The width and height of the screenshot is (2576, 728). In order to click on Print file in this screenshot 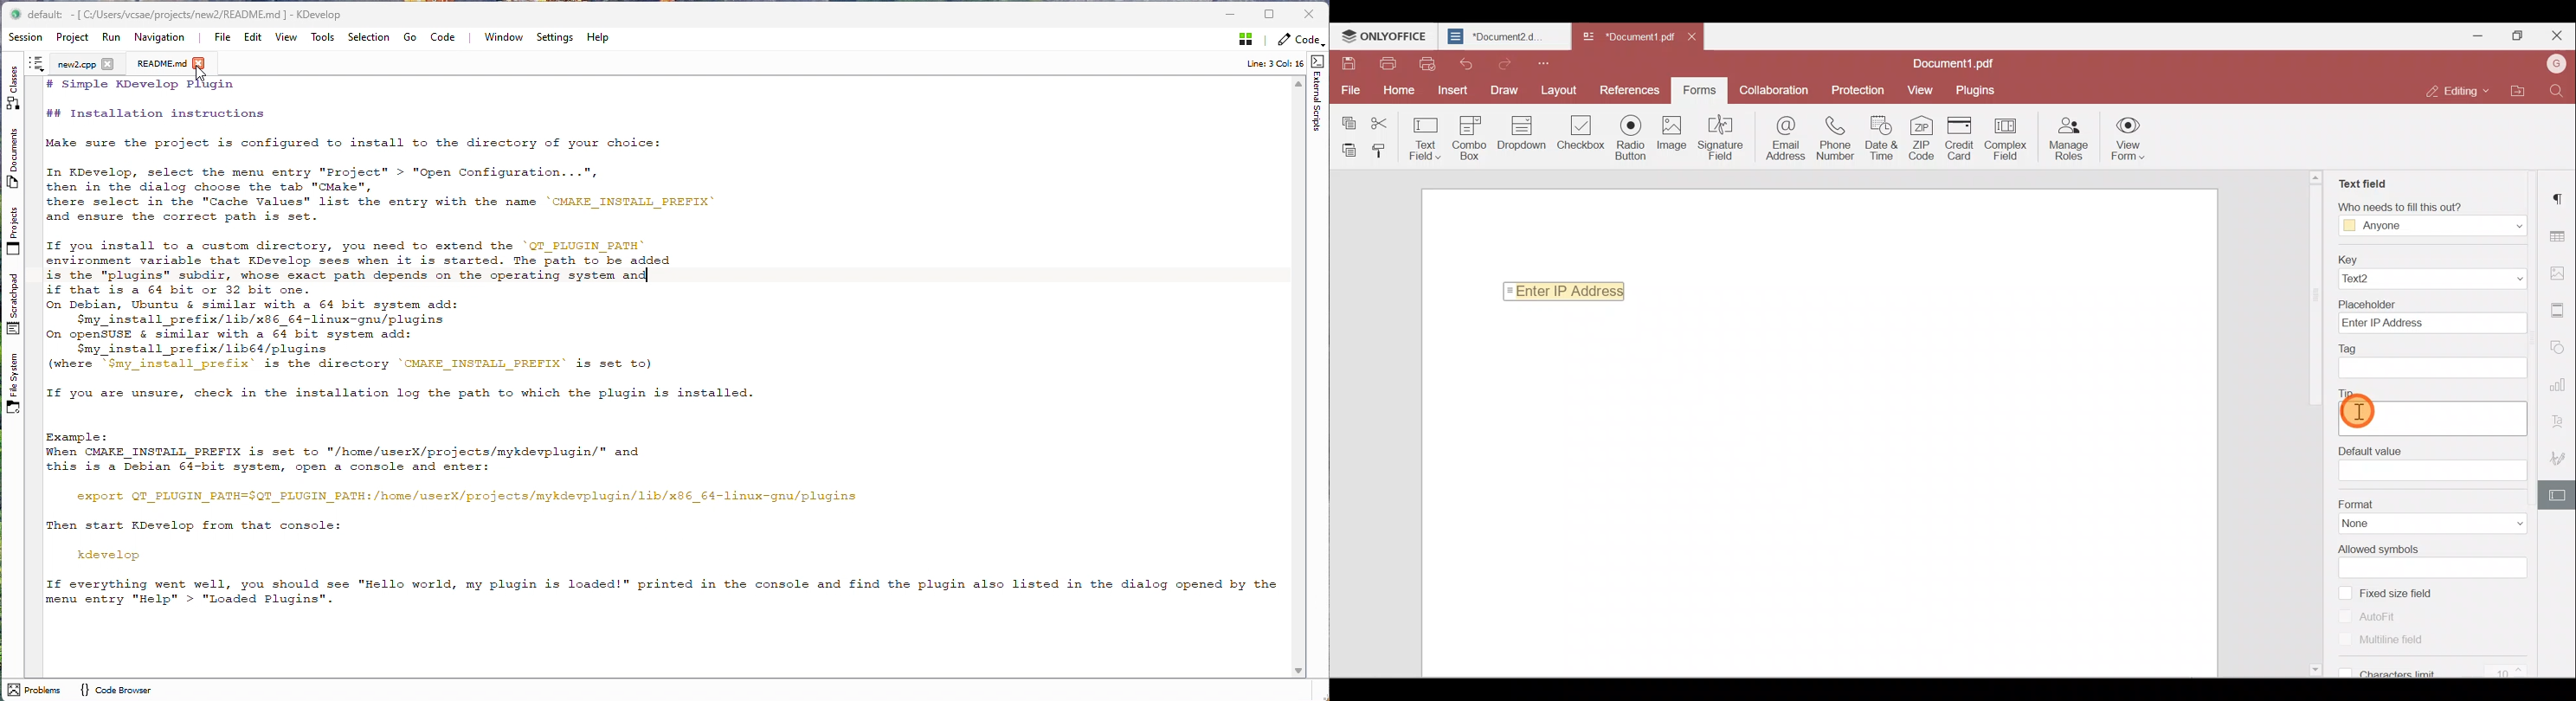, I will do `click(1387, 64)`.